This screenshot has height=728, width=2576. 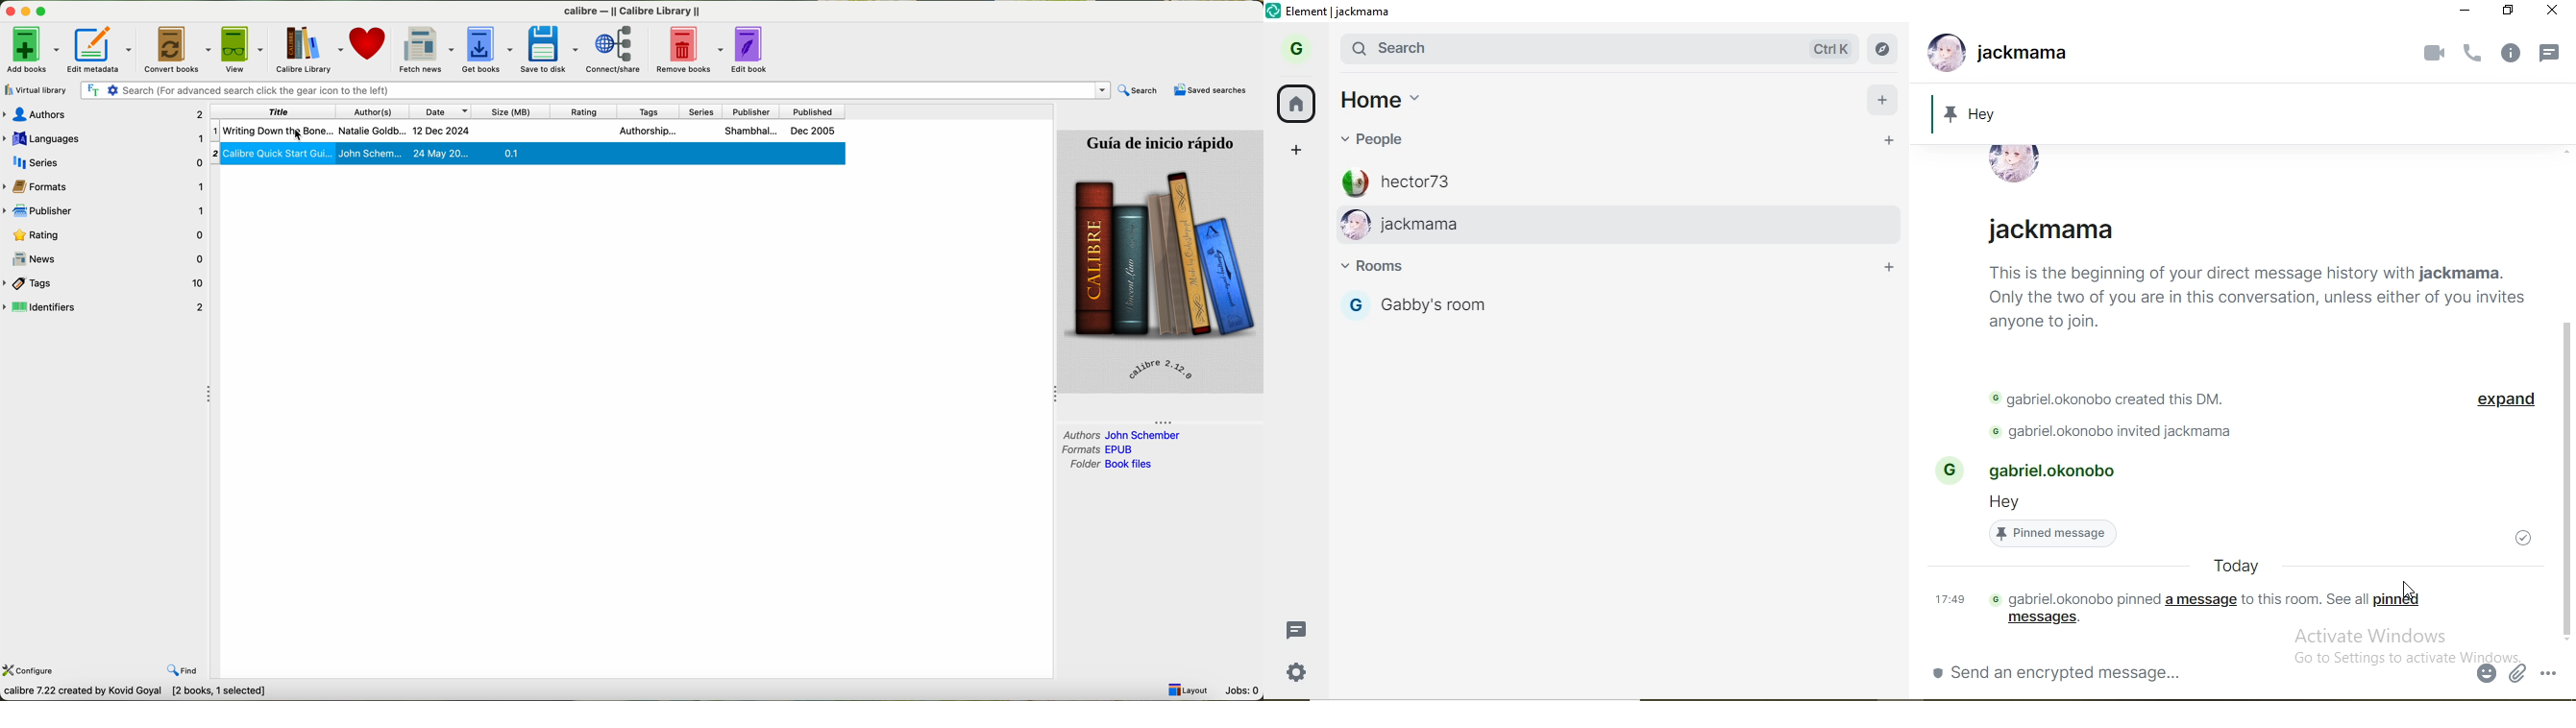 I want to click on , so click(x=2452, y=12).